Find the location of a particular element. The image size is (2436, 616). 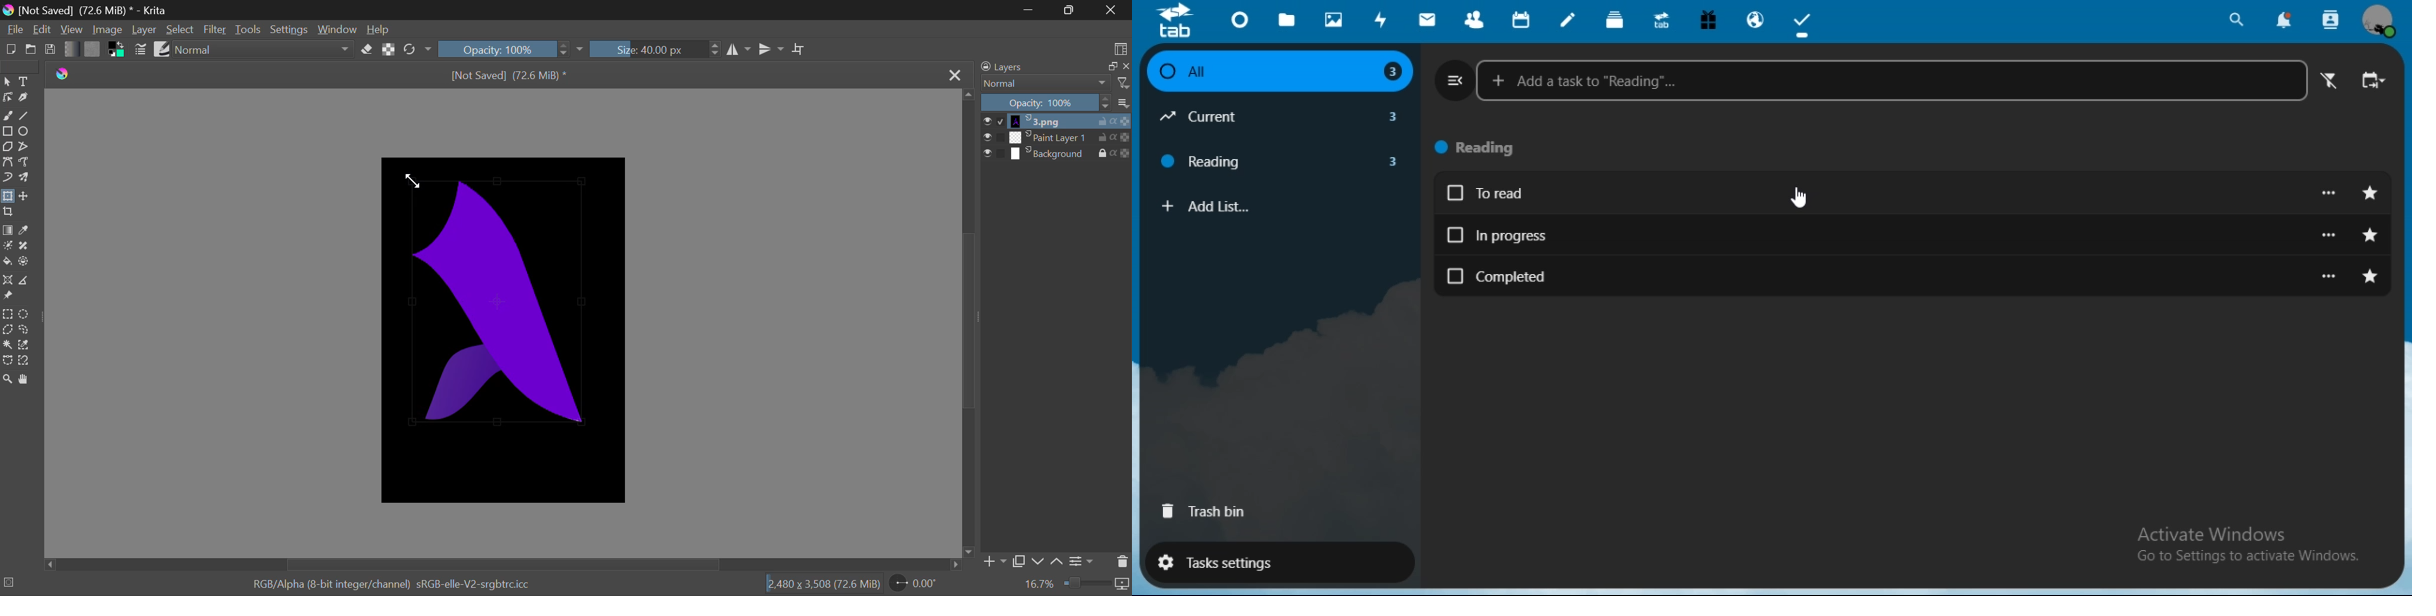

photos is located at coordinates (1334, 19).